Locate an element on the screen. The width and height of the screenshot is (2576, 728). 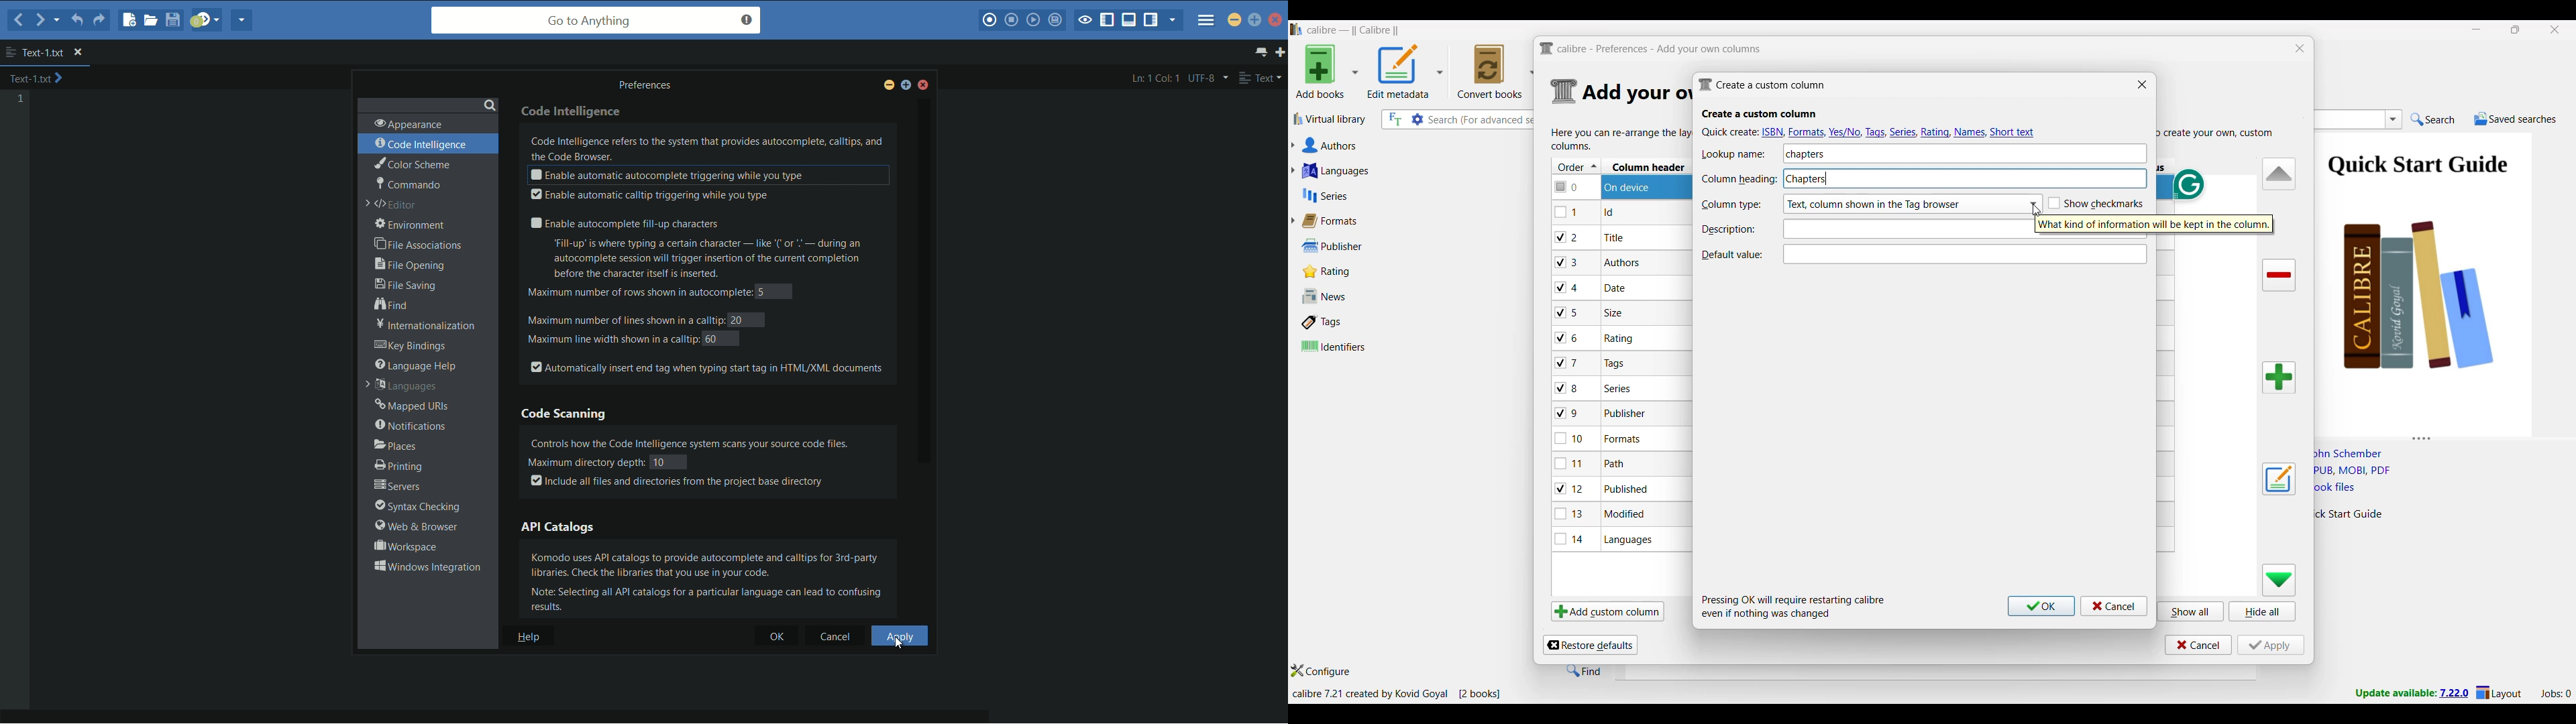
Advanced search is located at coordinates (1417, 119).